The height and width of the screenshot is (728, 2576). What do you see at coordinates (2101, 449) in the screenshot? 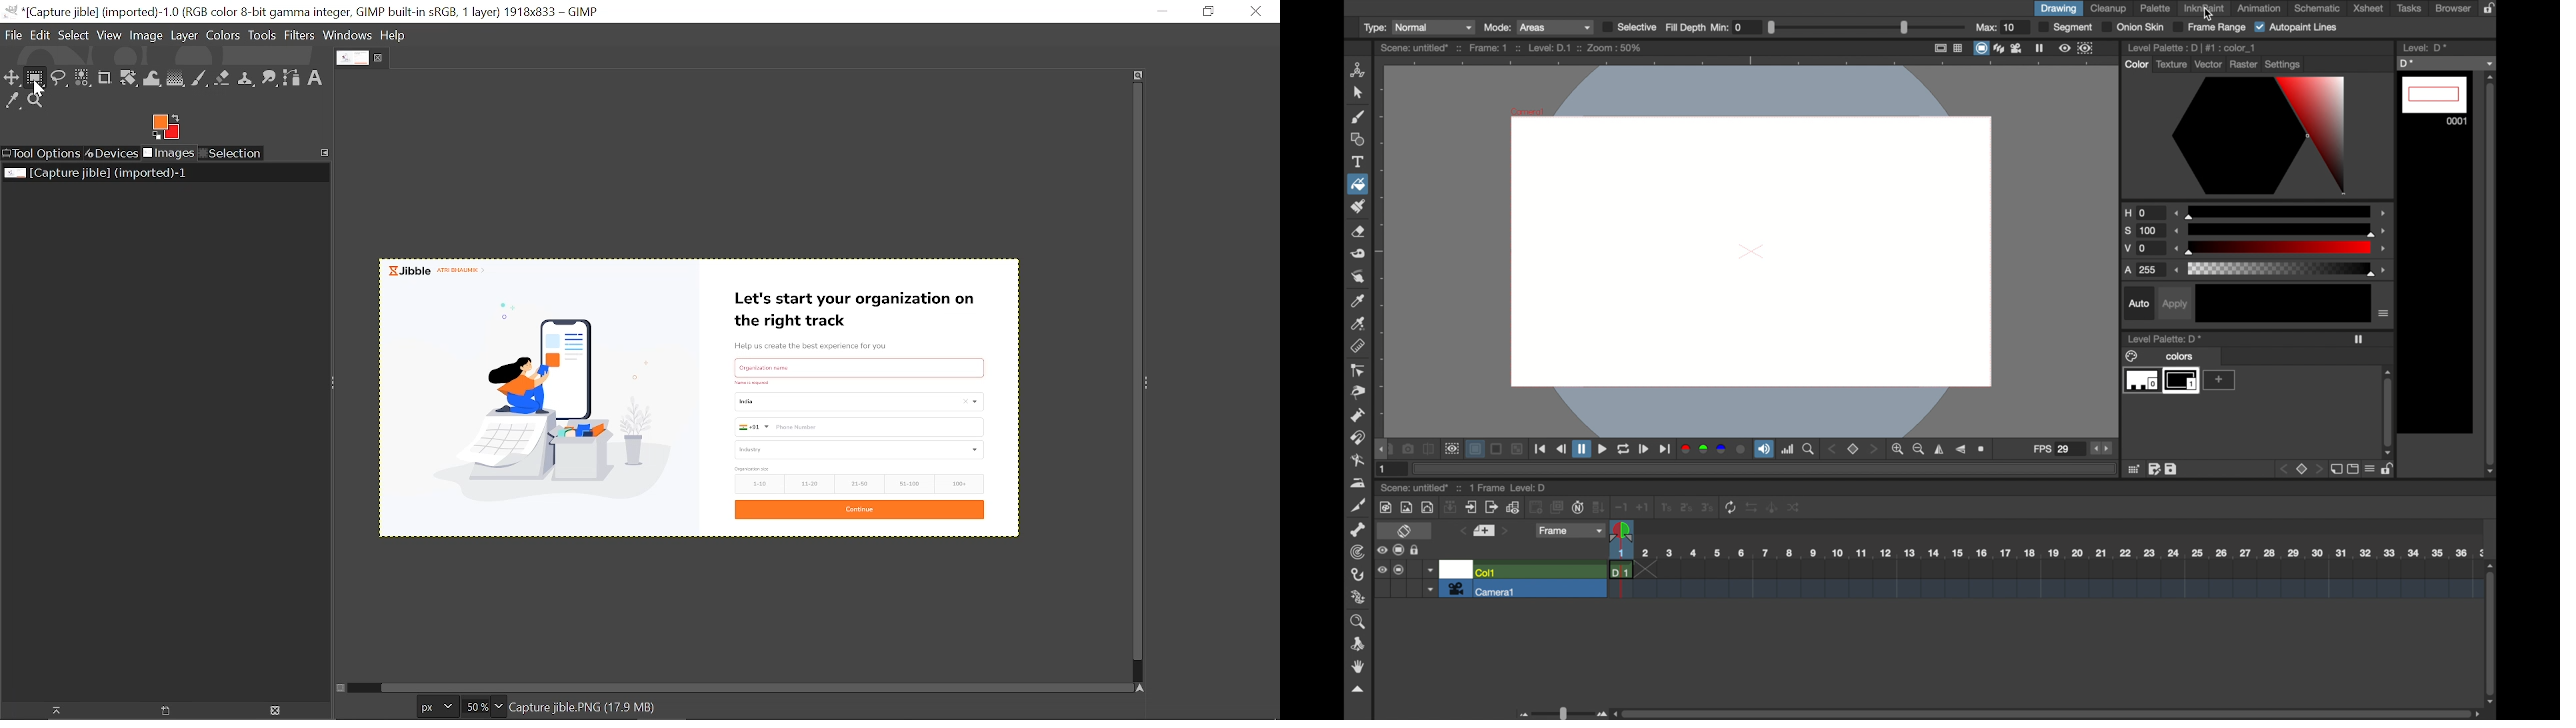
I see `stepper buttons` at bounding box center [2101, 449].